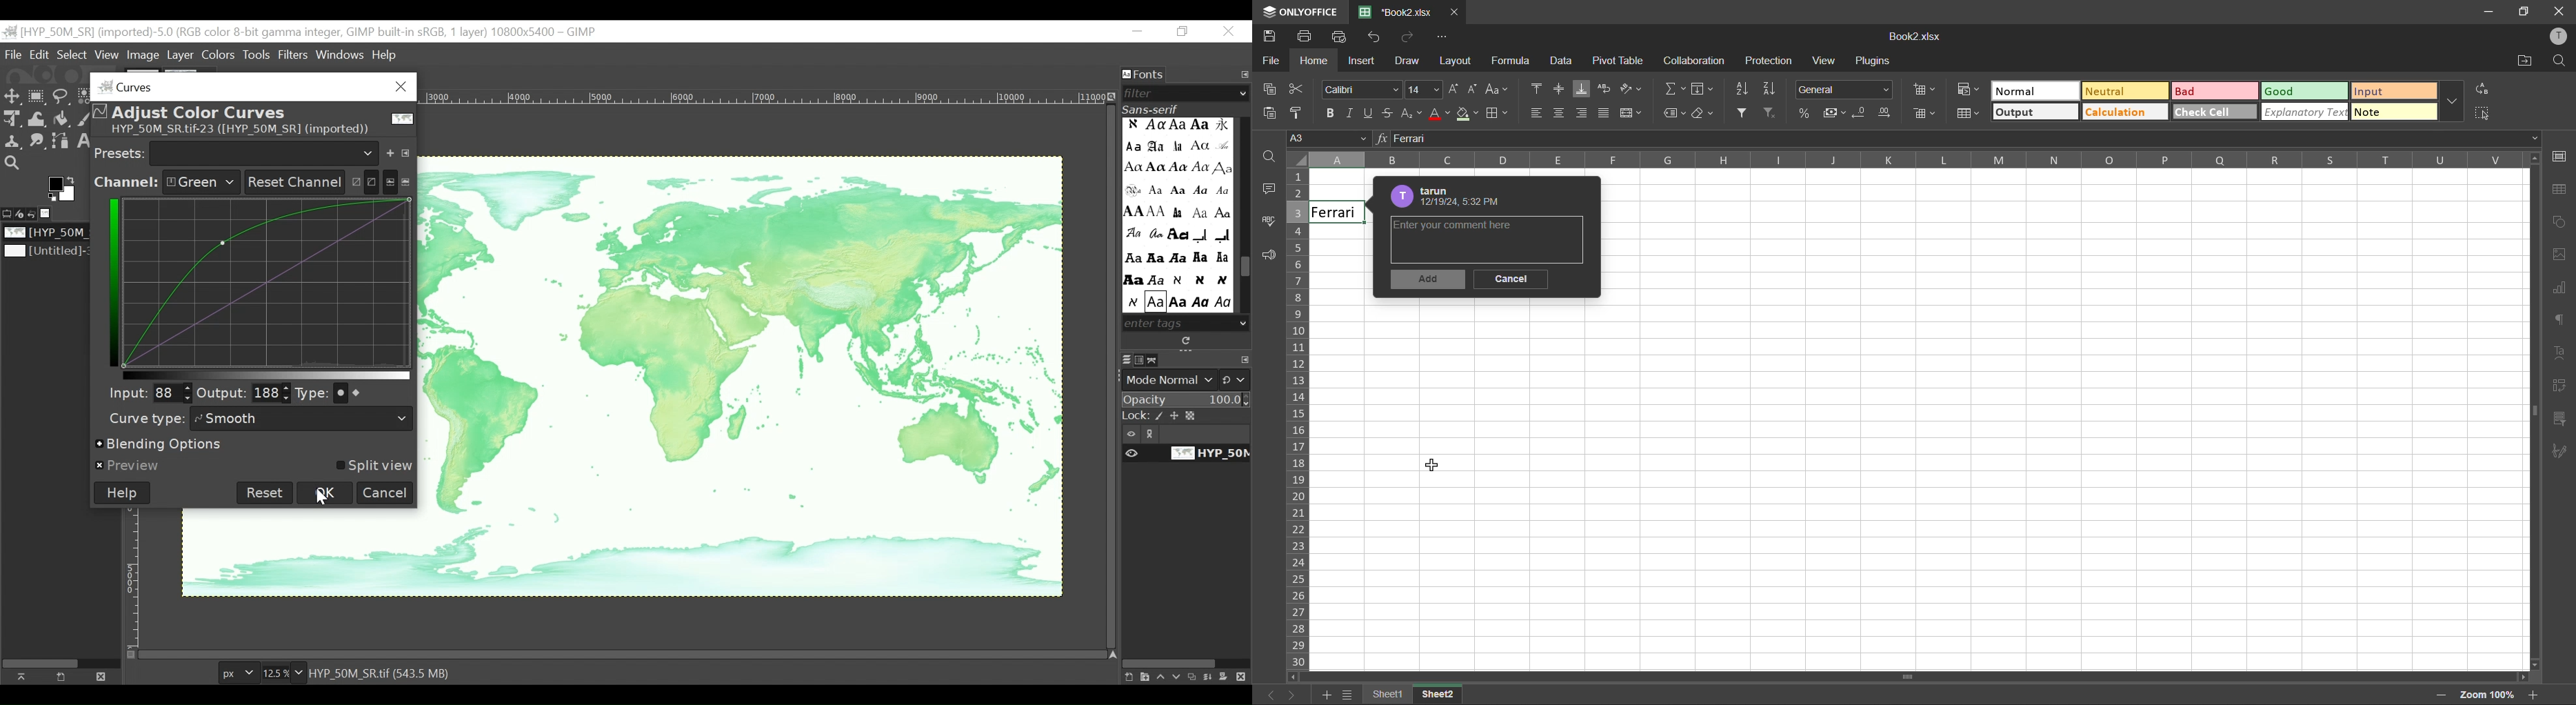 The height and width of the screenshot is (728, 2576). What do you see at coordinates (1139, 32) in the screenshot?
I see `Minimize` at bounding box center [1139, 32].